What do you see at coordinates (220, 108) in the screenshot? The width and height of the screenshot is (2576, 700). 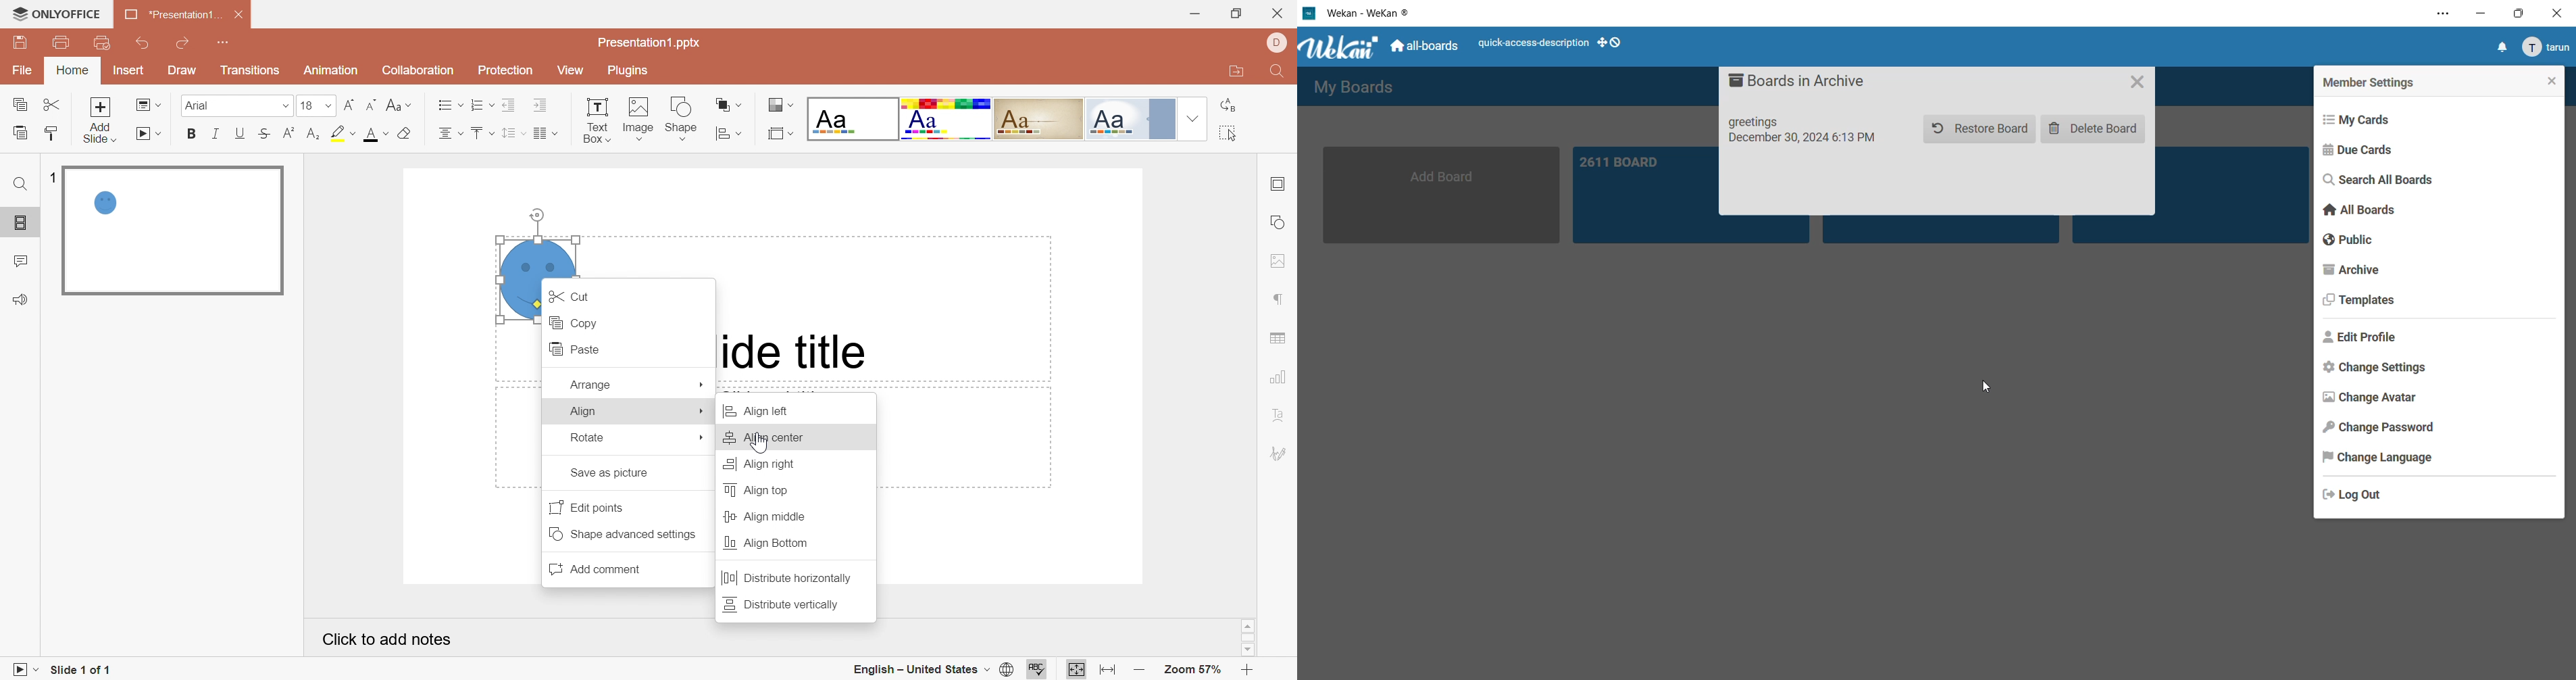 I see `Arial` at bounding box center [220, 108].